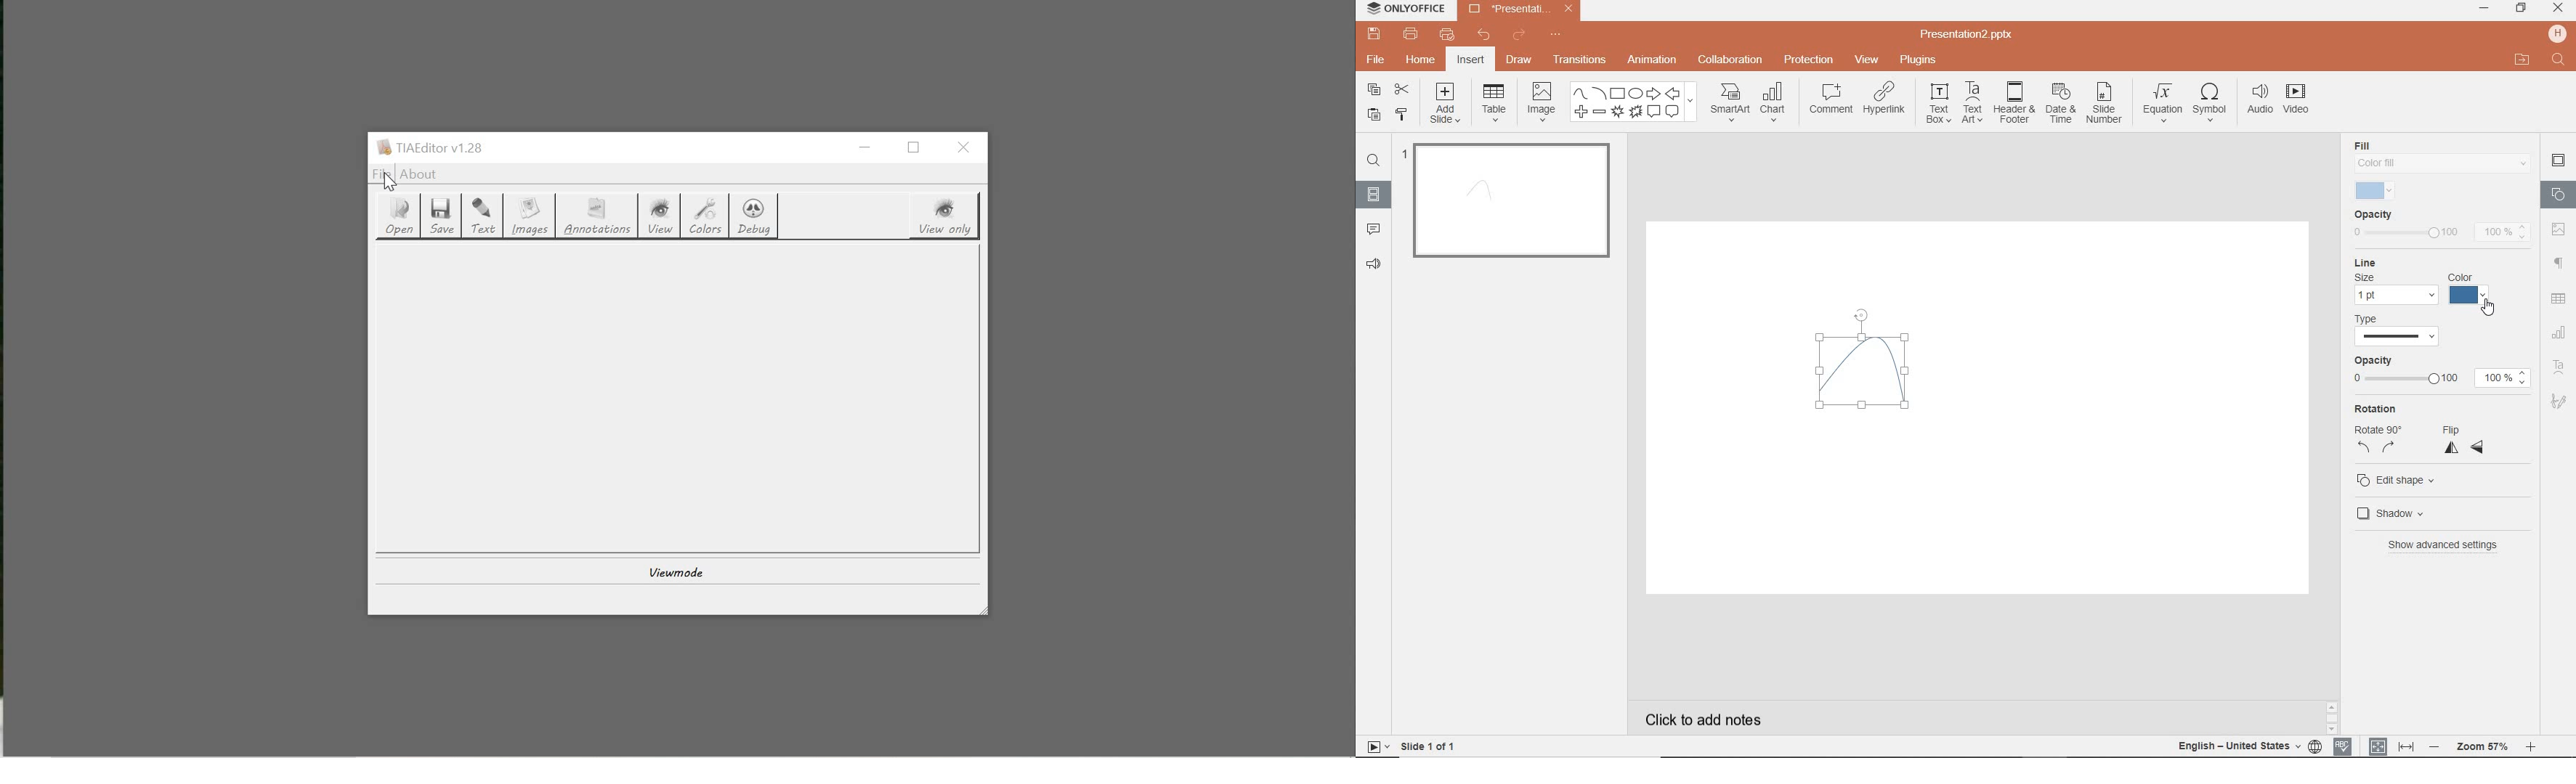 The width and height of the screenshot is (2576, 784). What do you see at coordinates (2391, 745) in the screenshot?
I see `FIT TO SLIDE / FIT TO WIDTH` at bounding box center [2391, 745].